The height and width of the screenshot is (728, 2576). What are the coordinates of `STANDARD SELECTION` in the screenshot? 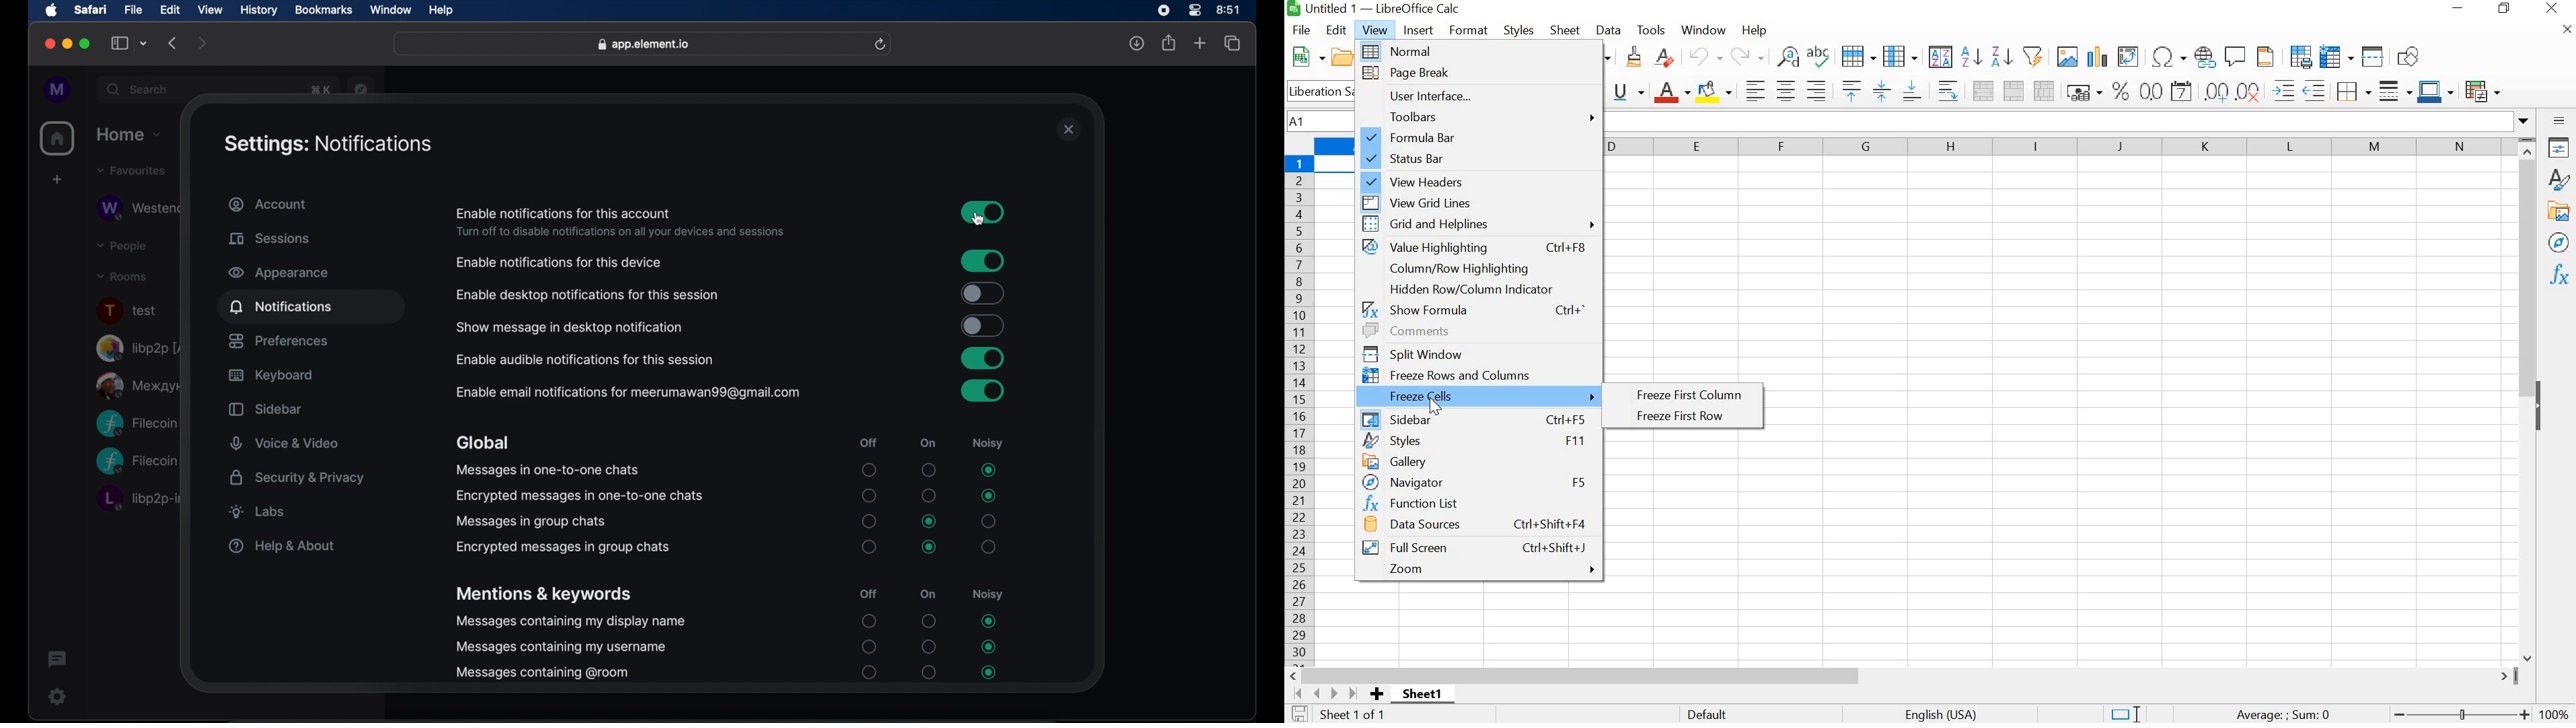 It's located at (2125, 714).